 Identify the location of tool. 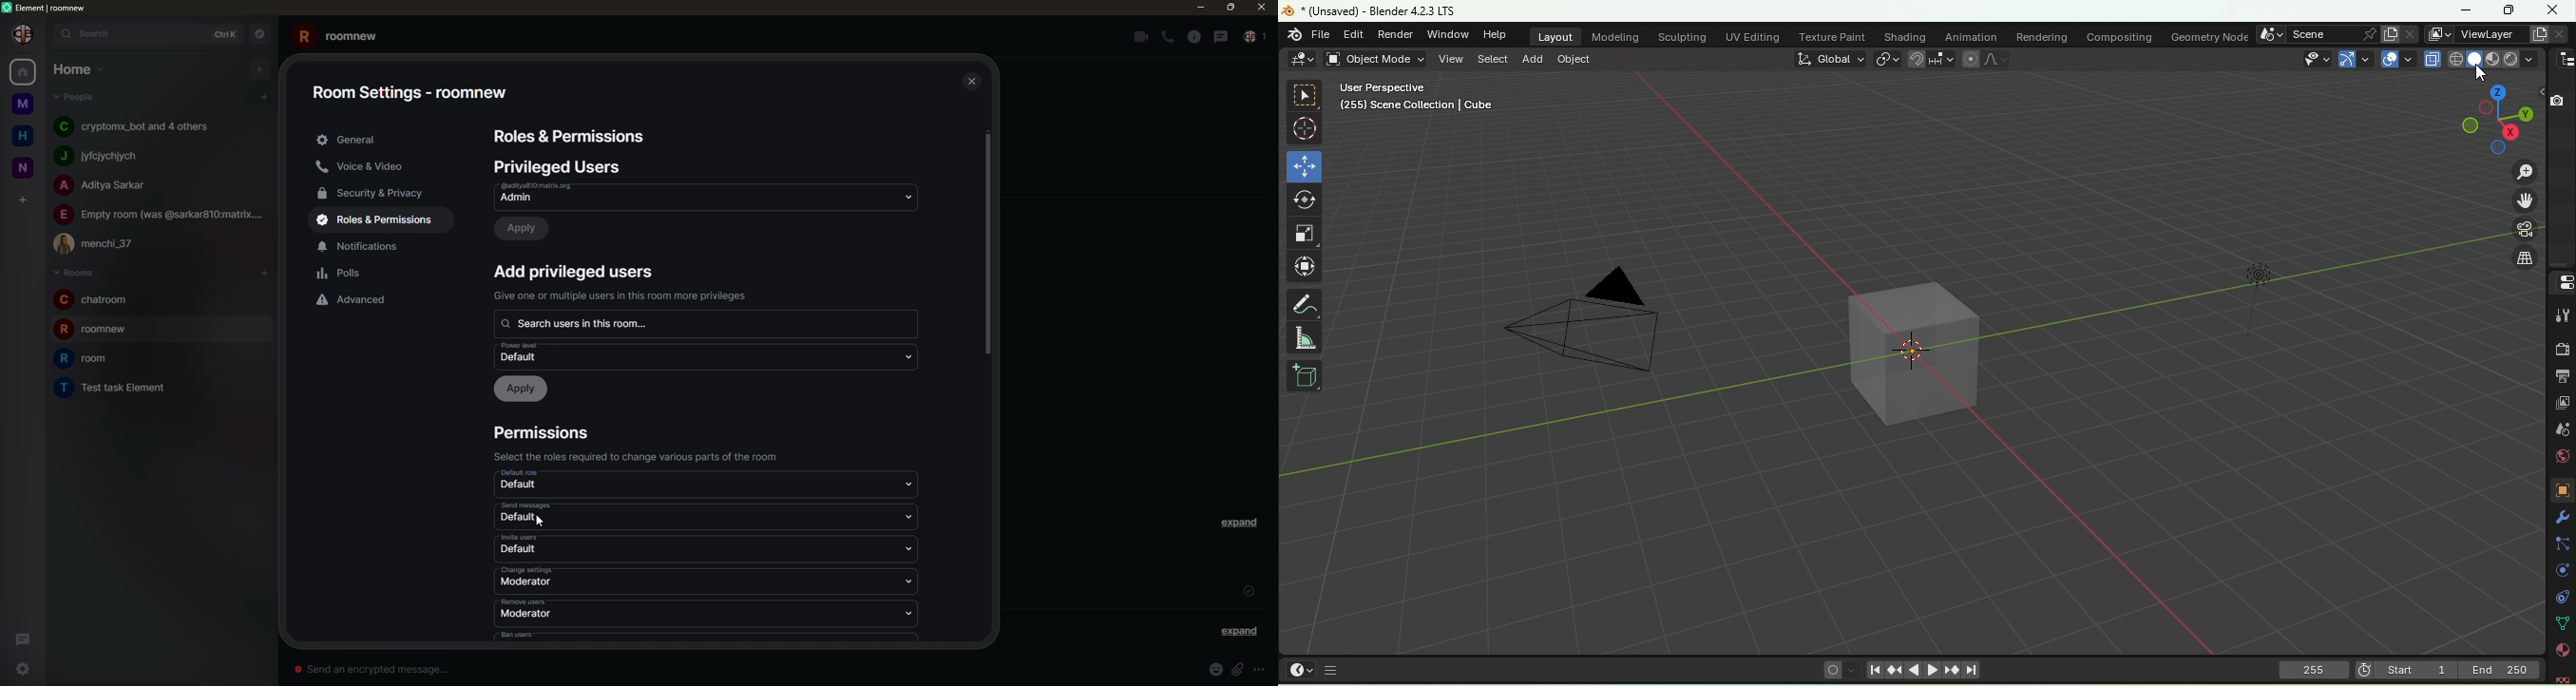
(2561, 317).